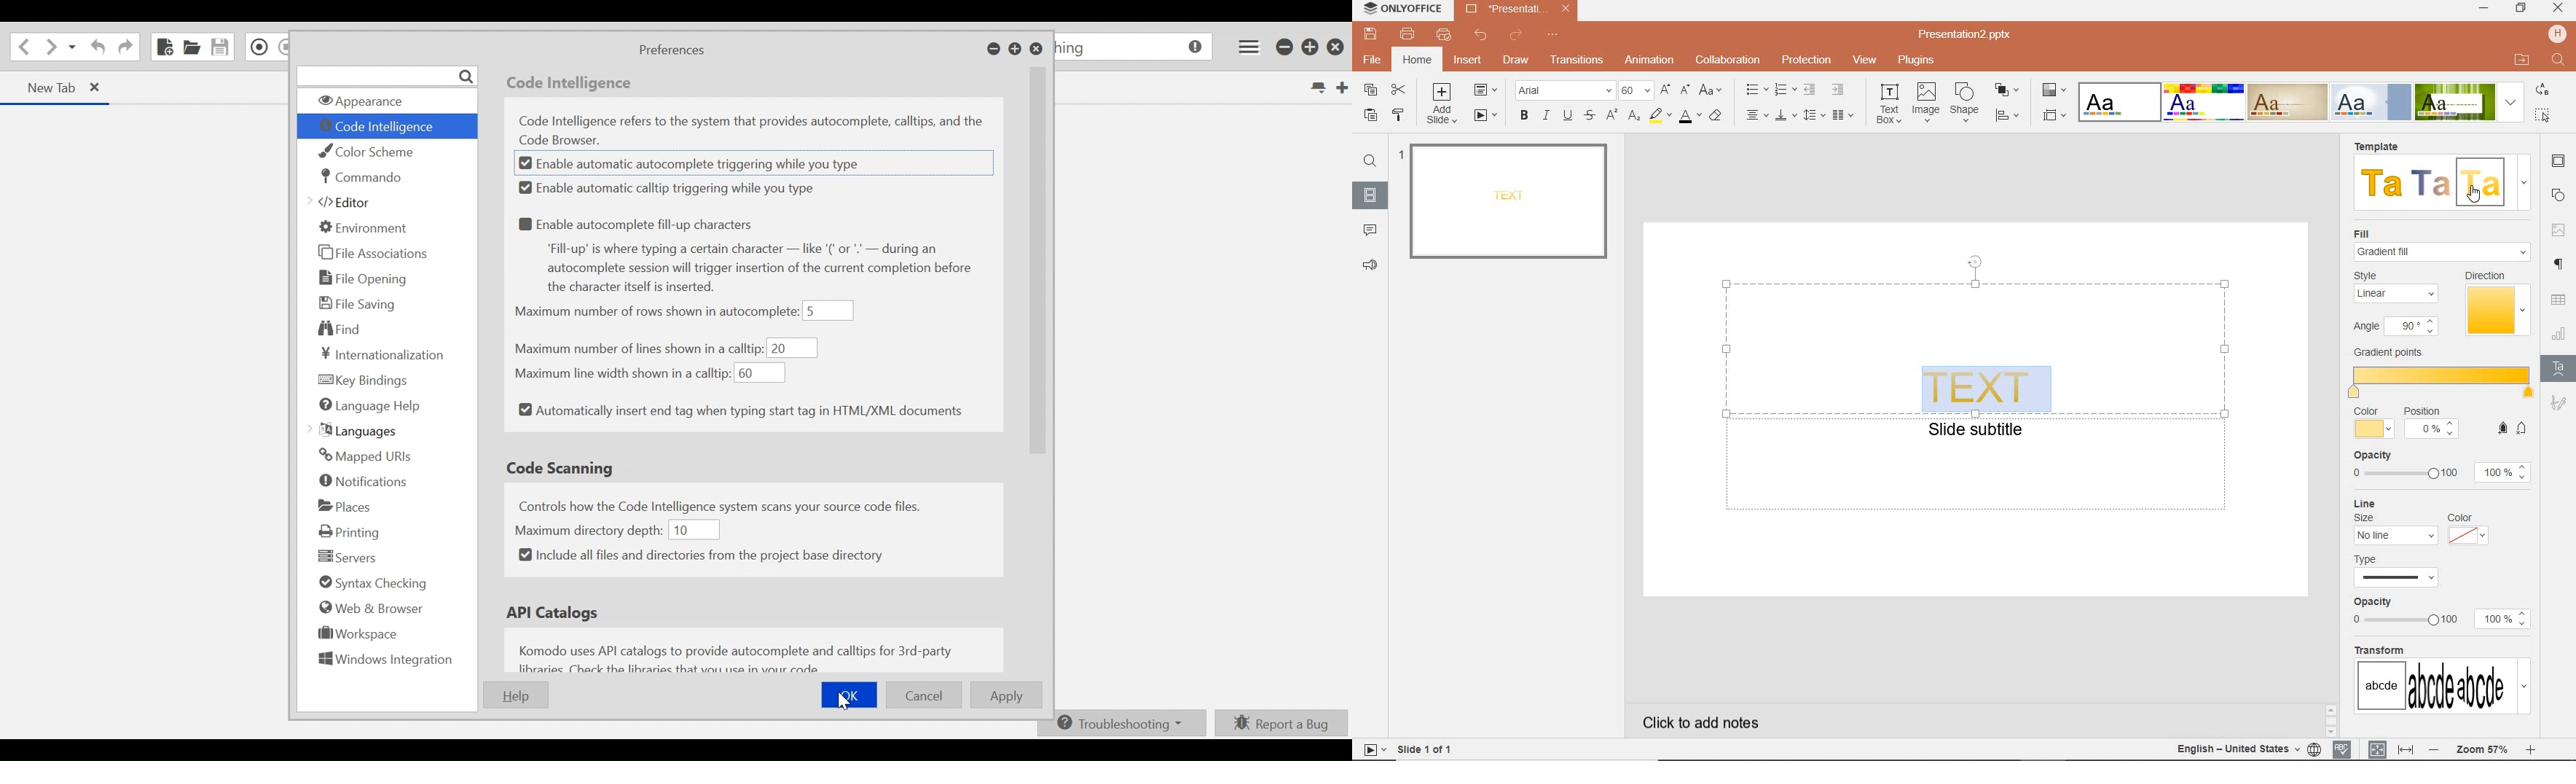 The height and width of the screenshot is (784, 2576). What do you see at coordinates (1634, 117) in the screenshot?
I see `SUBSCRIPT` at bounding box center [1634, 117].